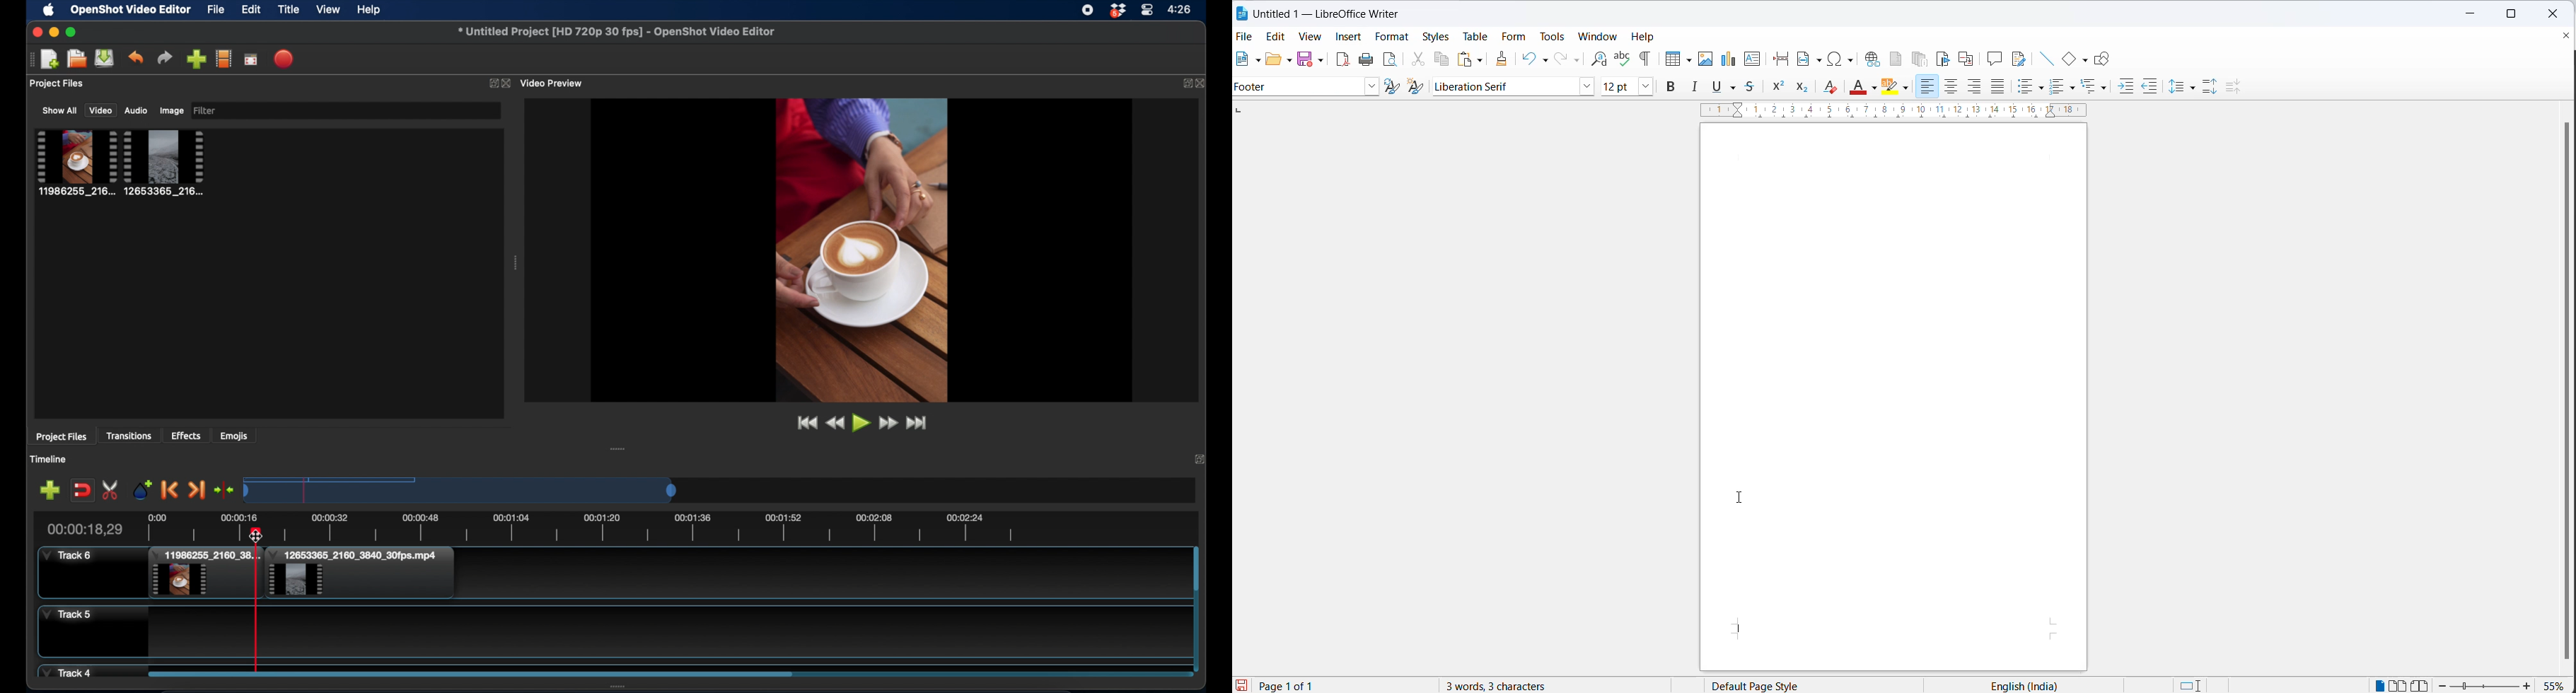  What do you see at coordinates (2073, 88) in the screenshot?
I see `toggle ordered list ` at bounding box center [2073, 88].